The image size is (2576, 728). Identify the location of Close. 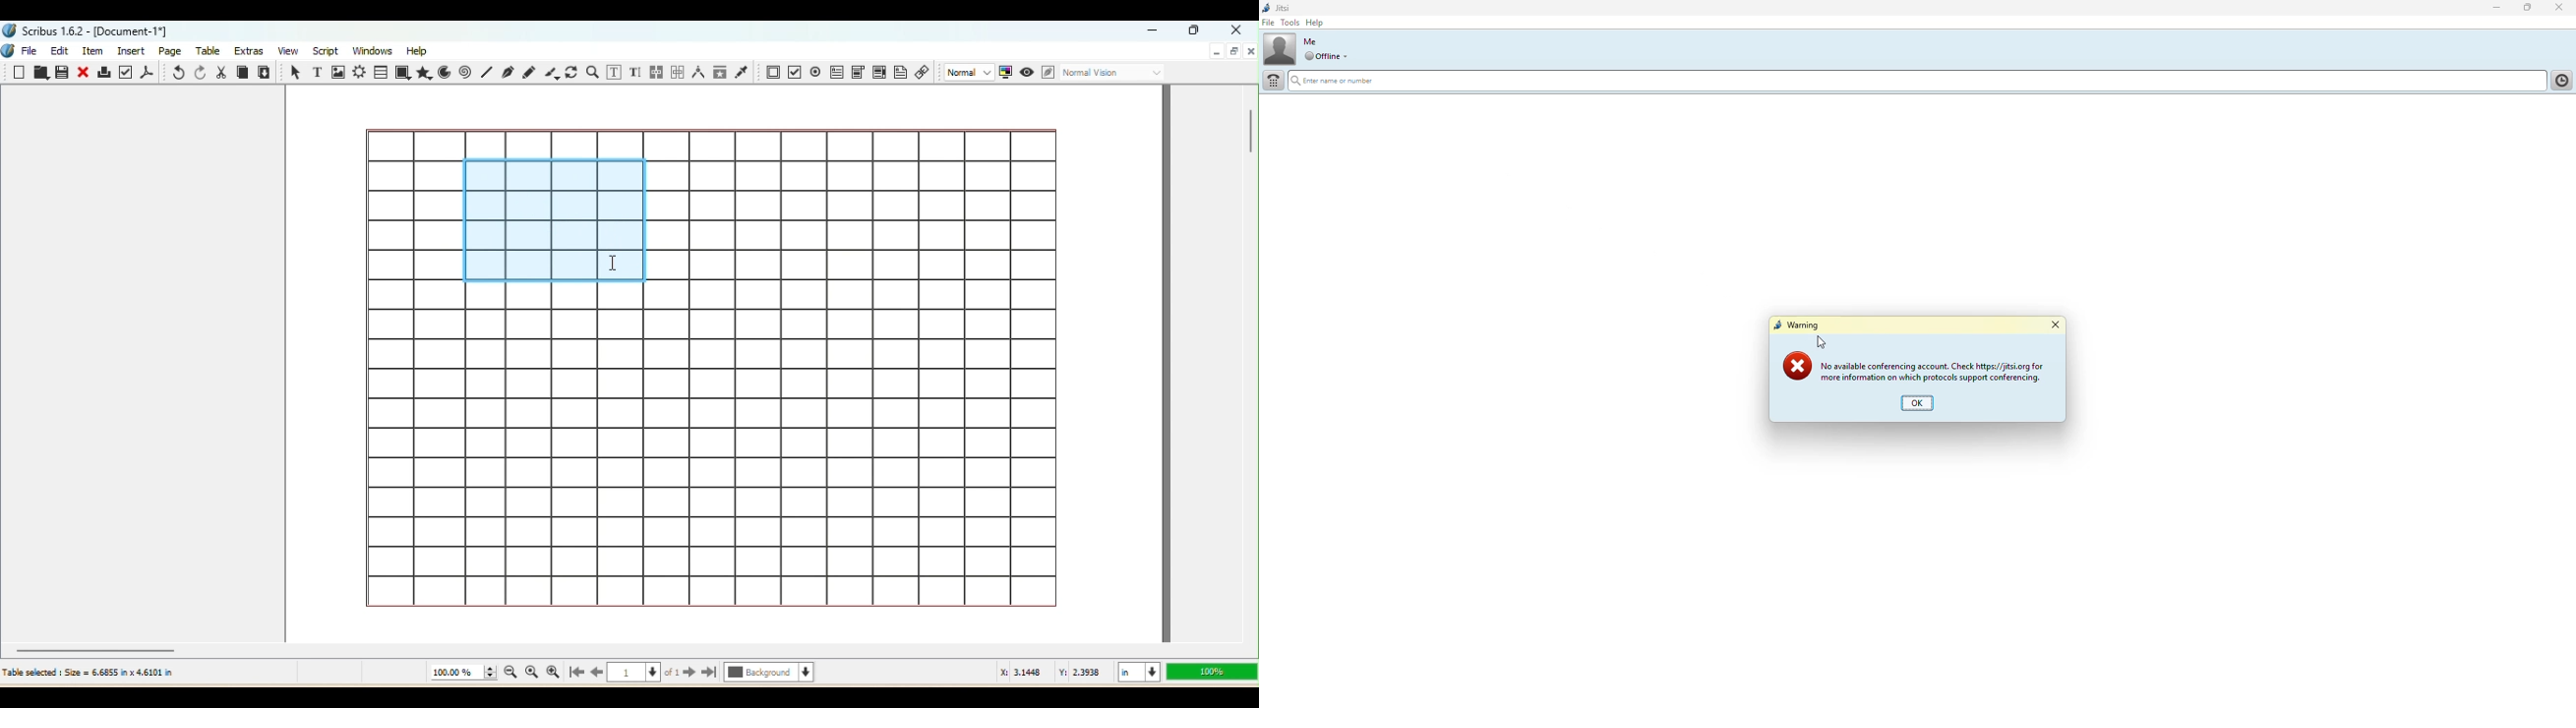
(1233, 29).